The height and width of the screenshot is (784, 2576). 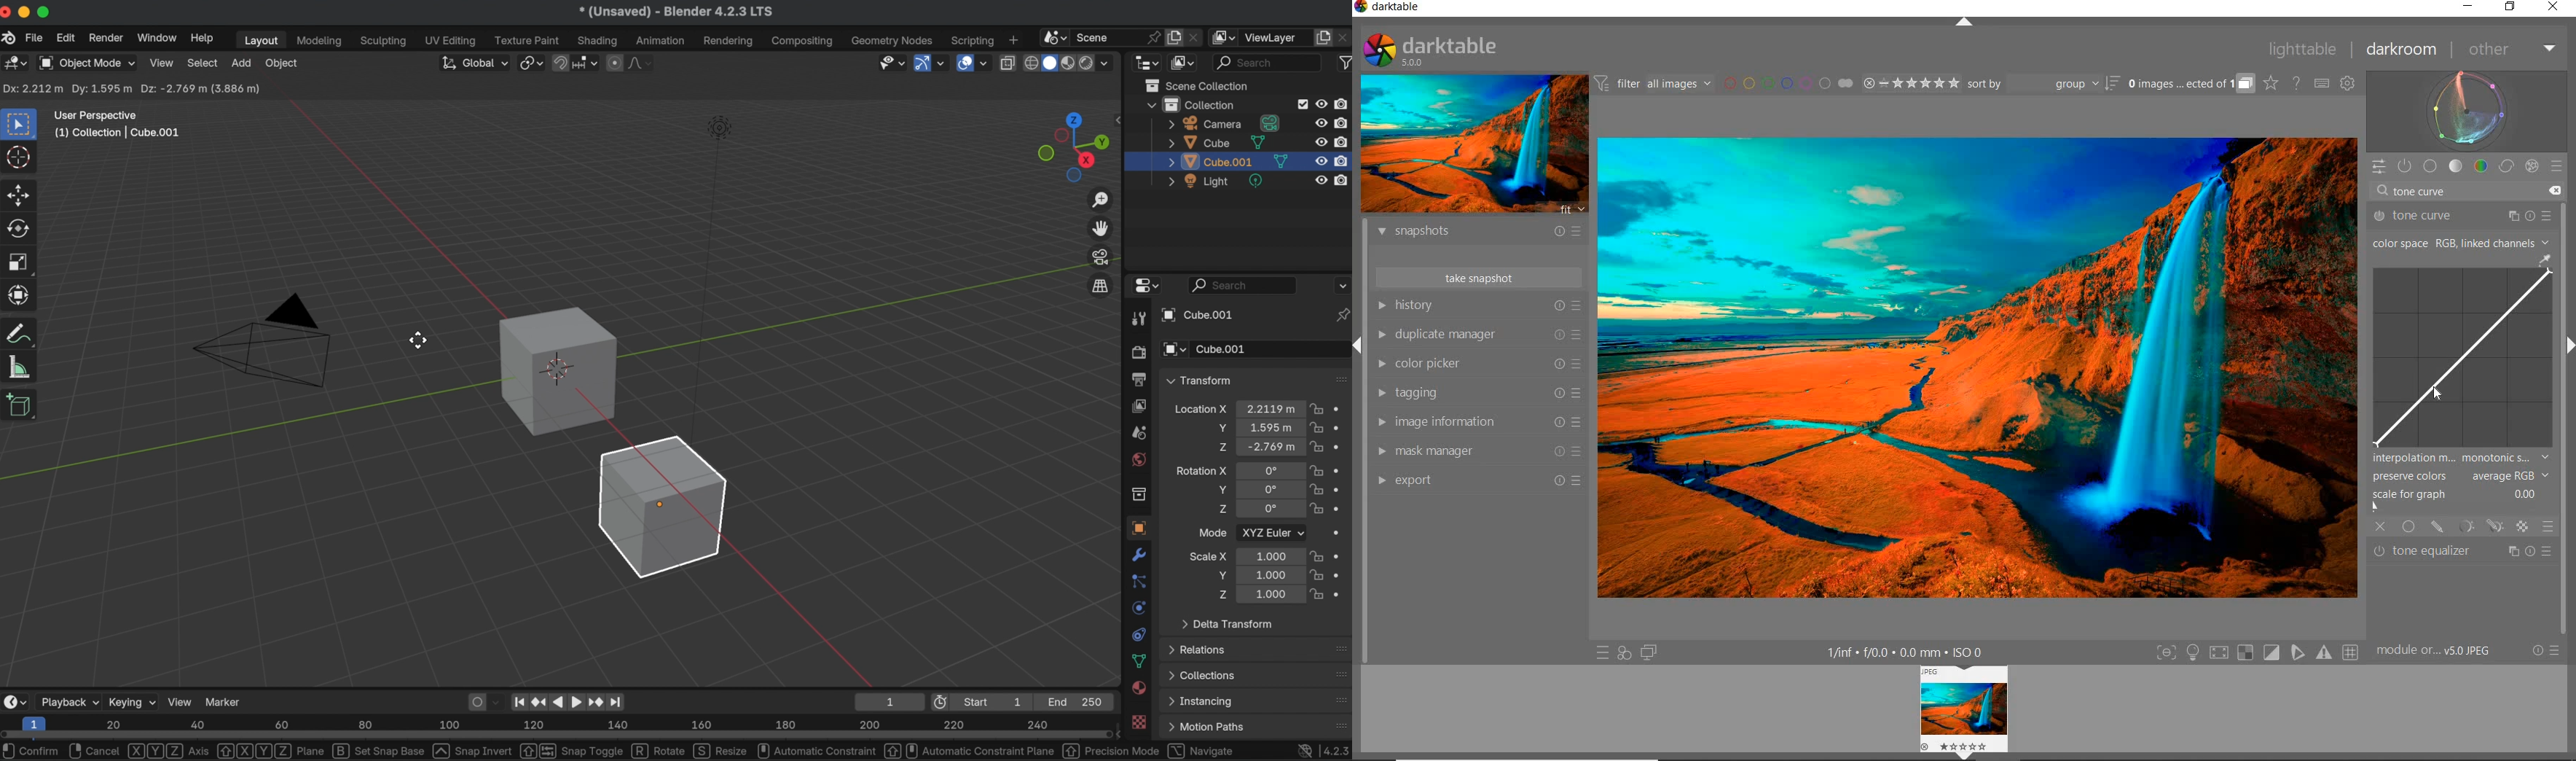 What do you see at coordinates (530, 61) in the screenshot?
I see `transform pivot point` at bounding box center [530, 61].